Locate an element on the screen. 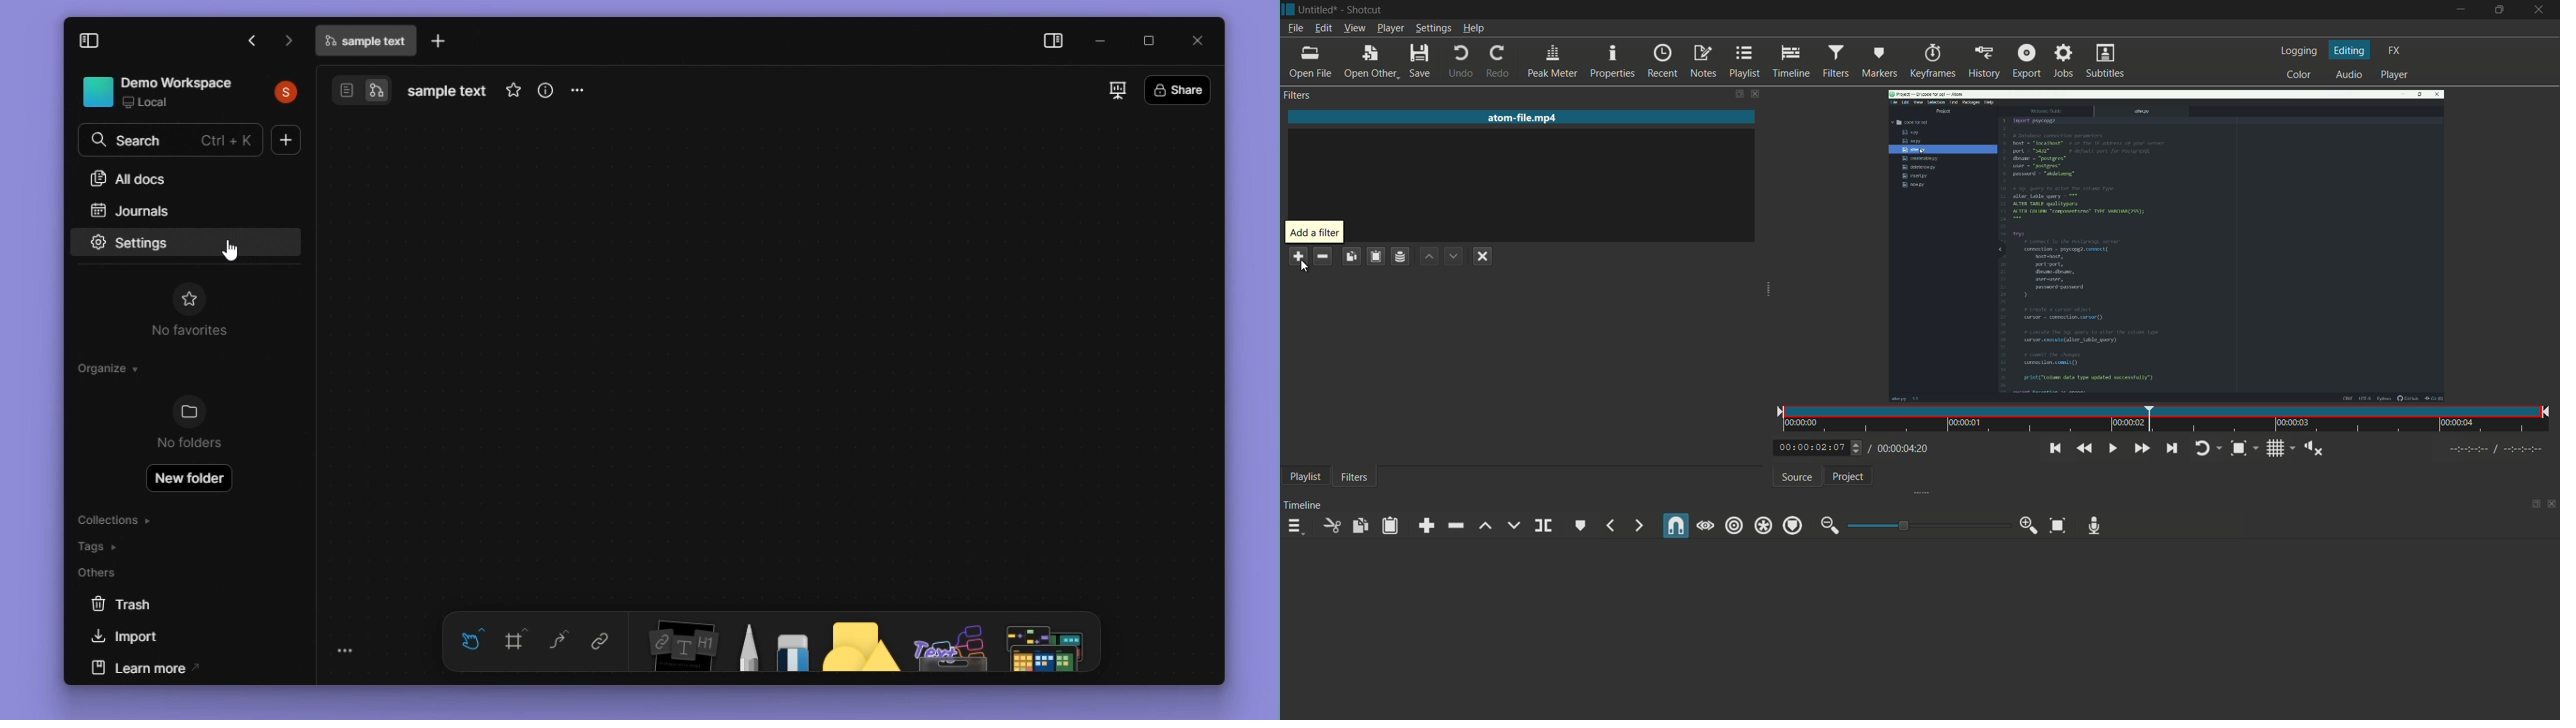  open other is located at coordinates (1370, 61).